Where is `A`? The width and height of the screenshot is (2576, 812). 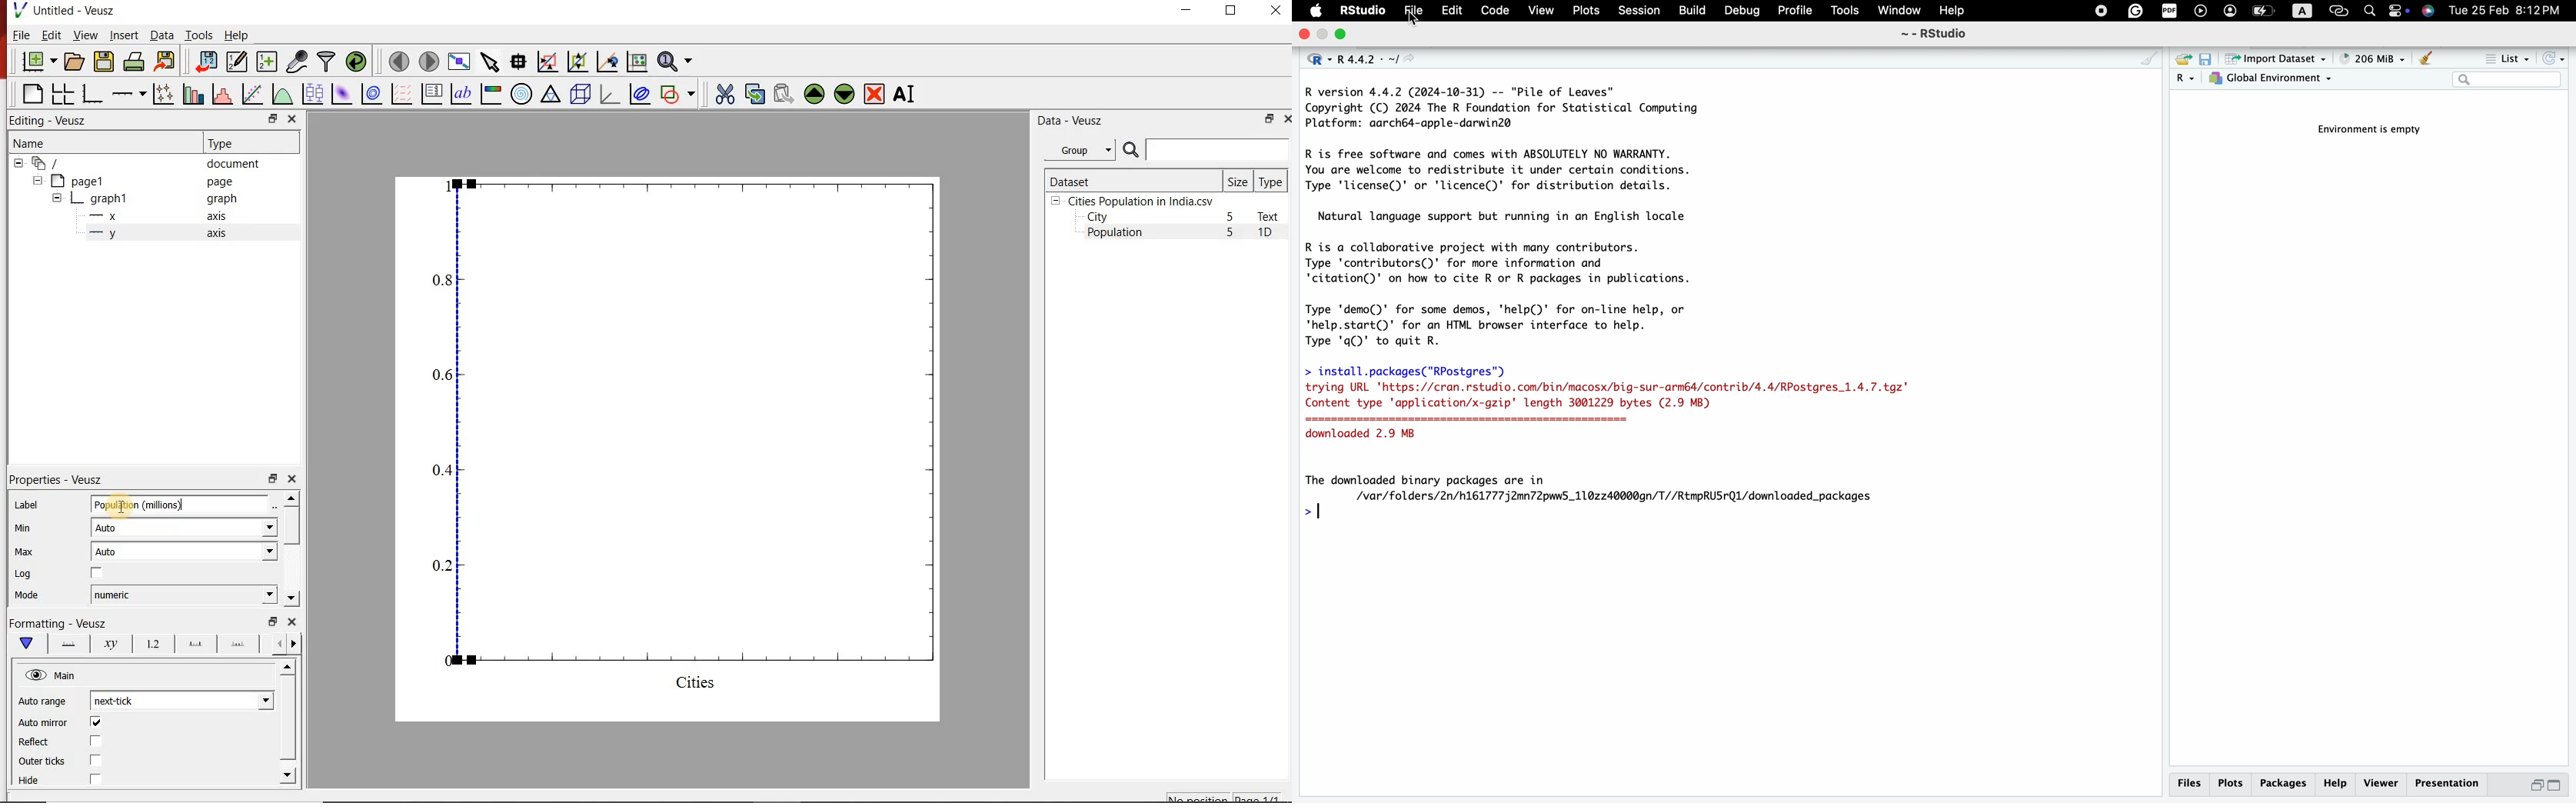 A is located at coordinates (2304, 11).